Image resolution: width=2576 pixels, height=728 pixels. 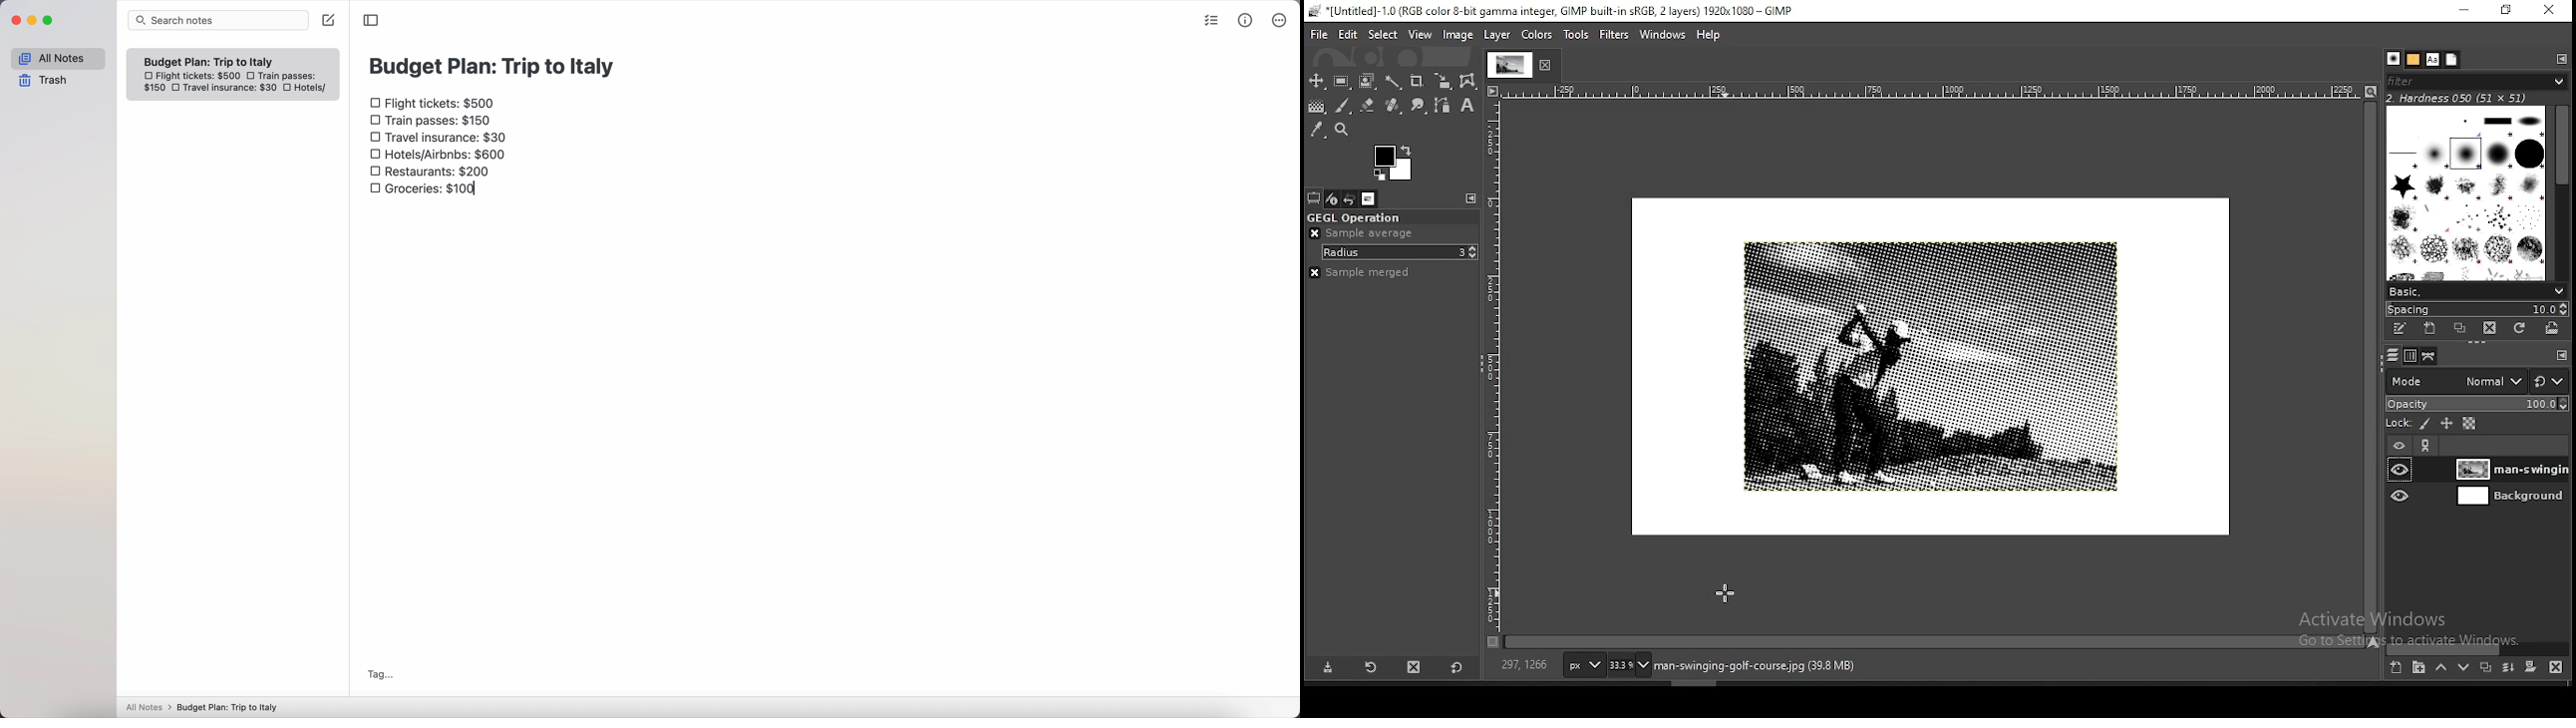 What do you see at coordinates (2557, 192) in the screenshot?
I see `scroll bar` at bounding box center [2557, 192].